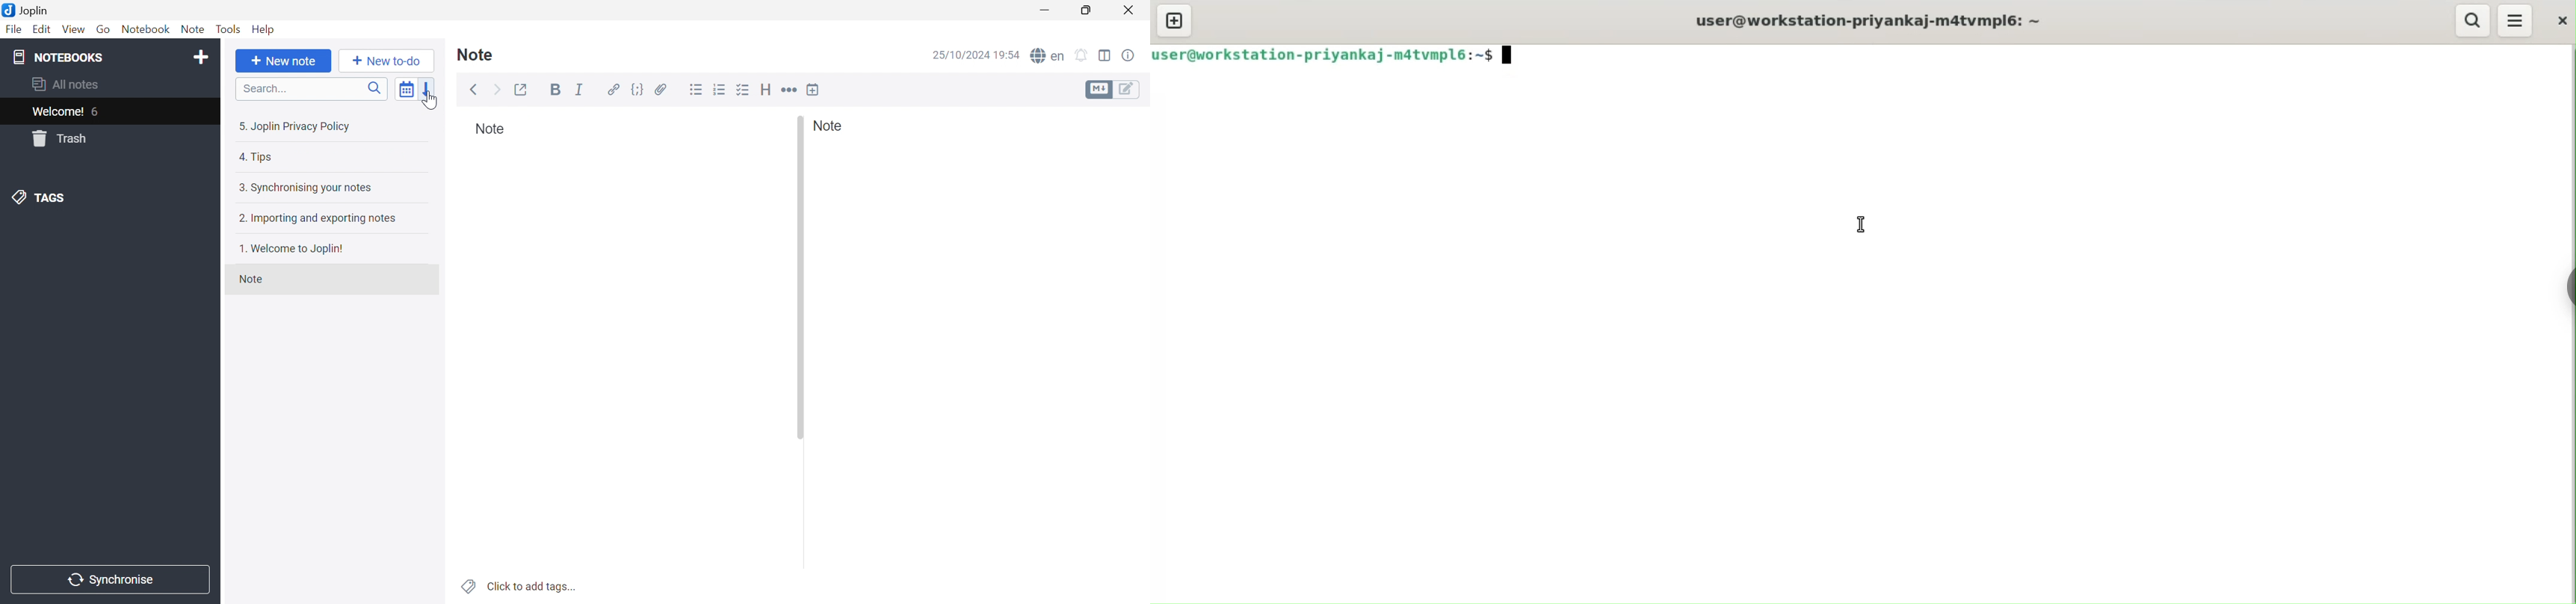  What do you see at coordinates (109, 580) in the screenshot?
I see `Synchronise` at bounding box center [109, 580].